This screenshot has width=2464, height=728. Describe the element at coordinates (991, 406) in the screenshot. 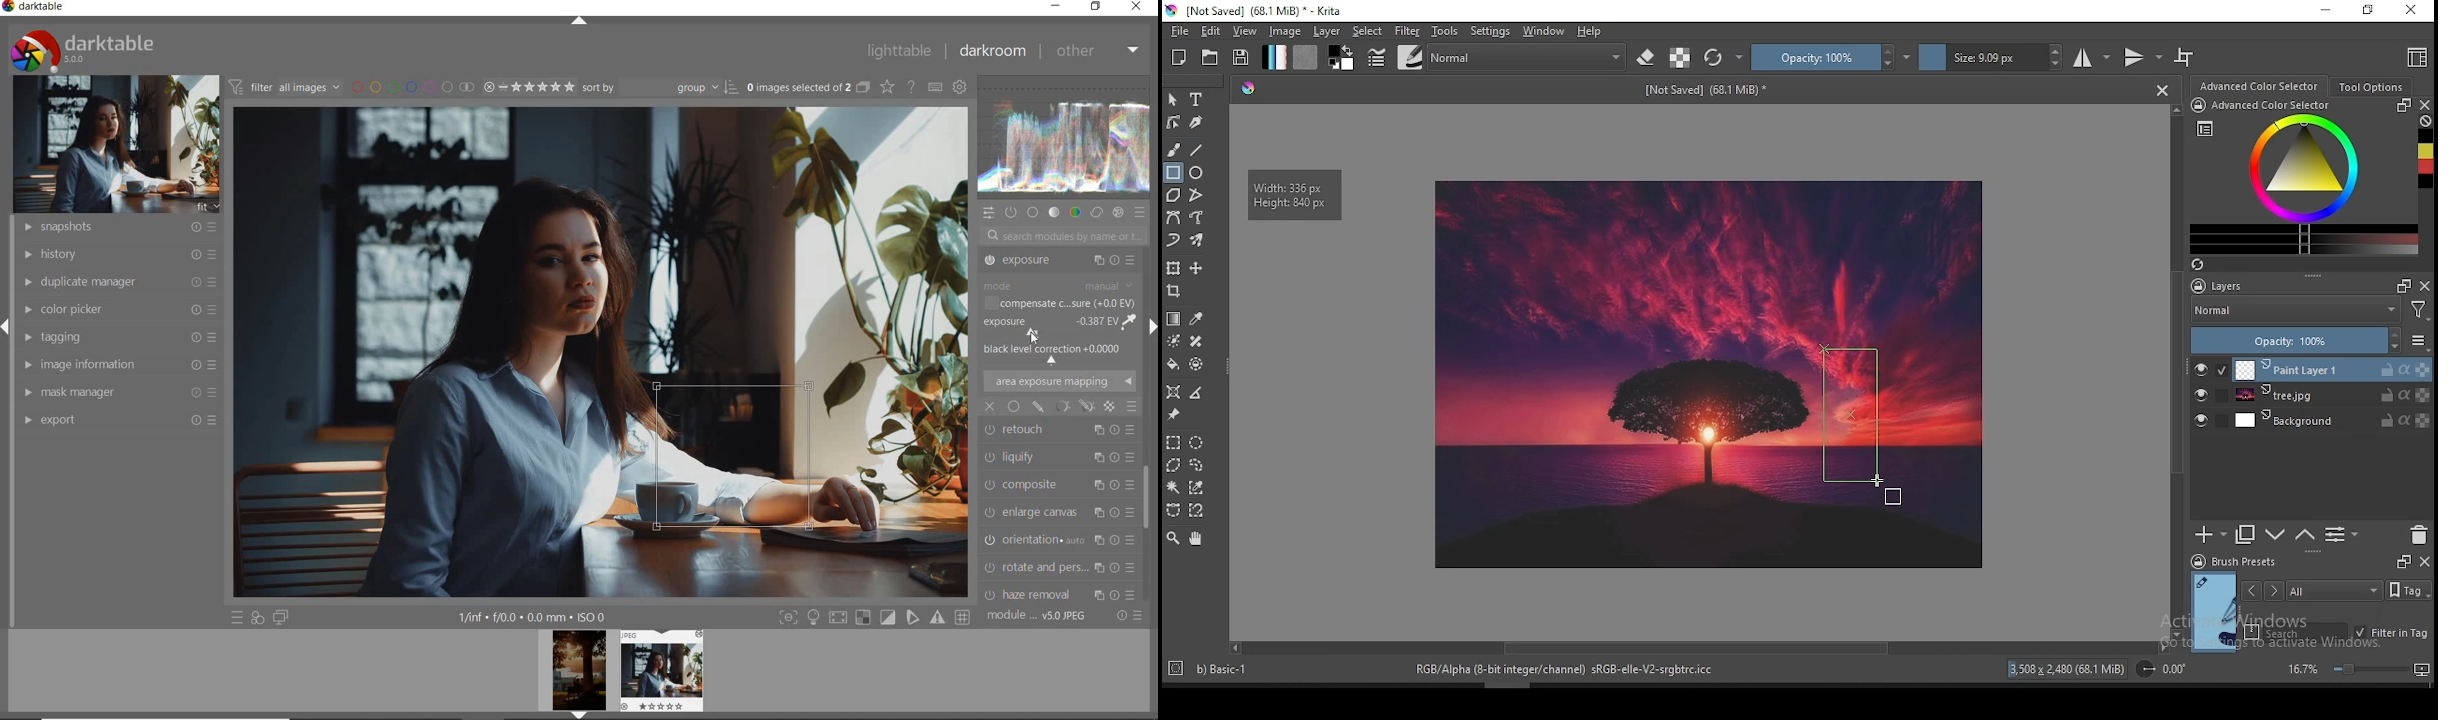

I see `close` at that location.